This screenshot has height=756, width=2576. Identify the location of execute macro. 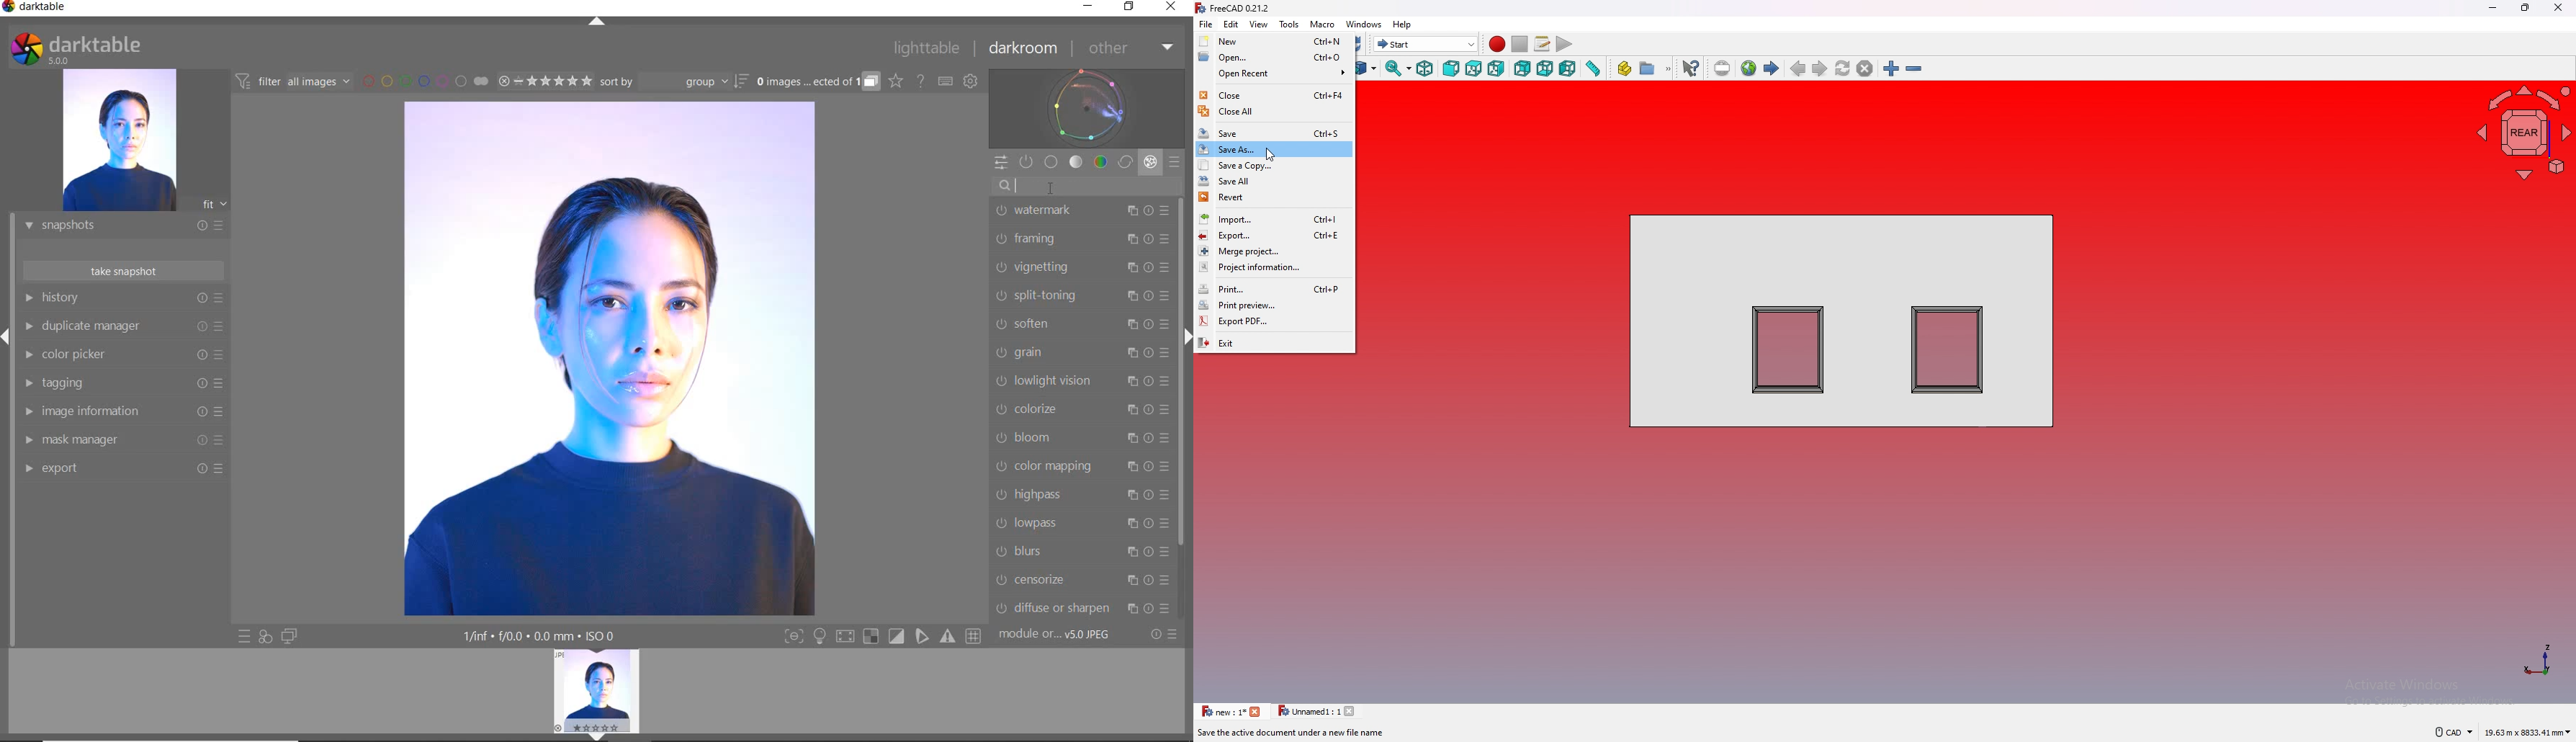
(1563, 43).